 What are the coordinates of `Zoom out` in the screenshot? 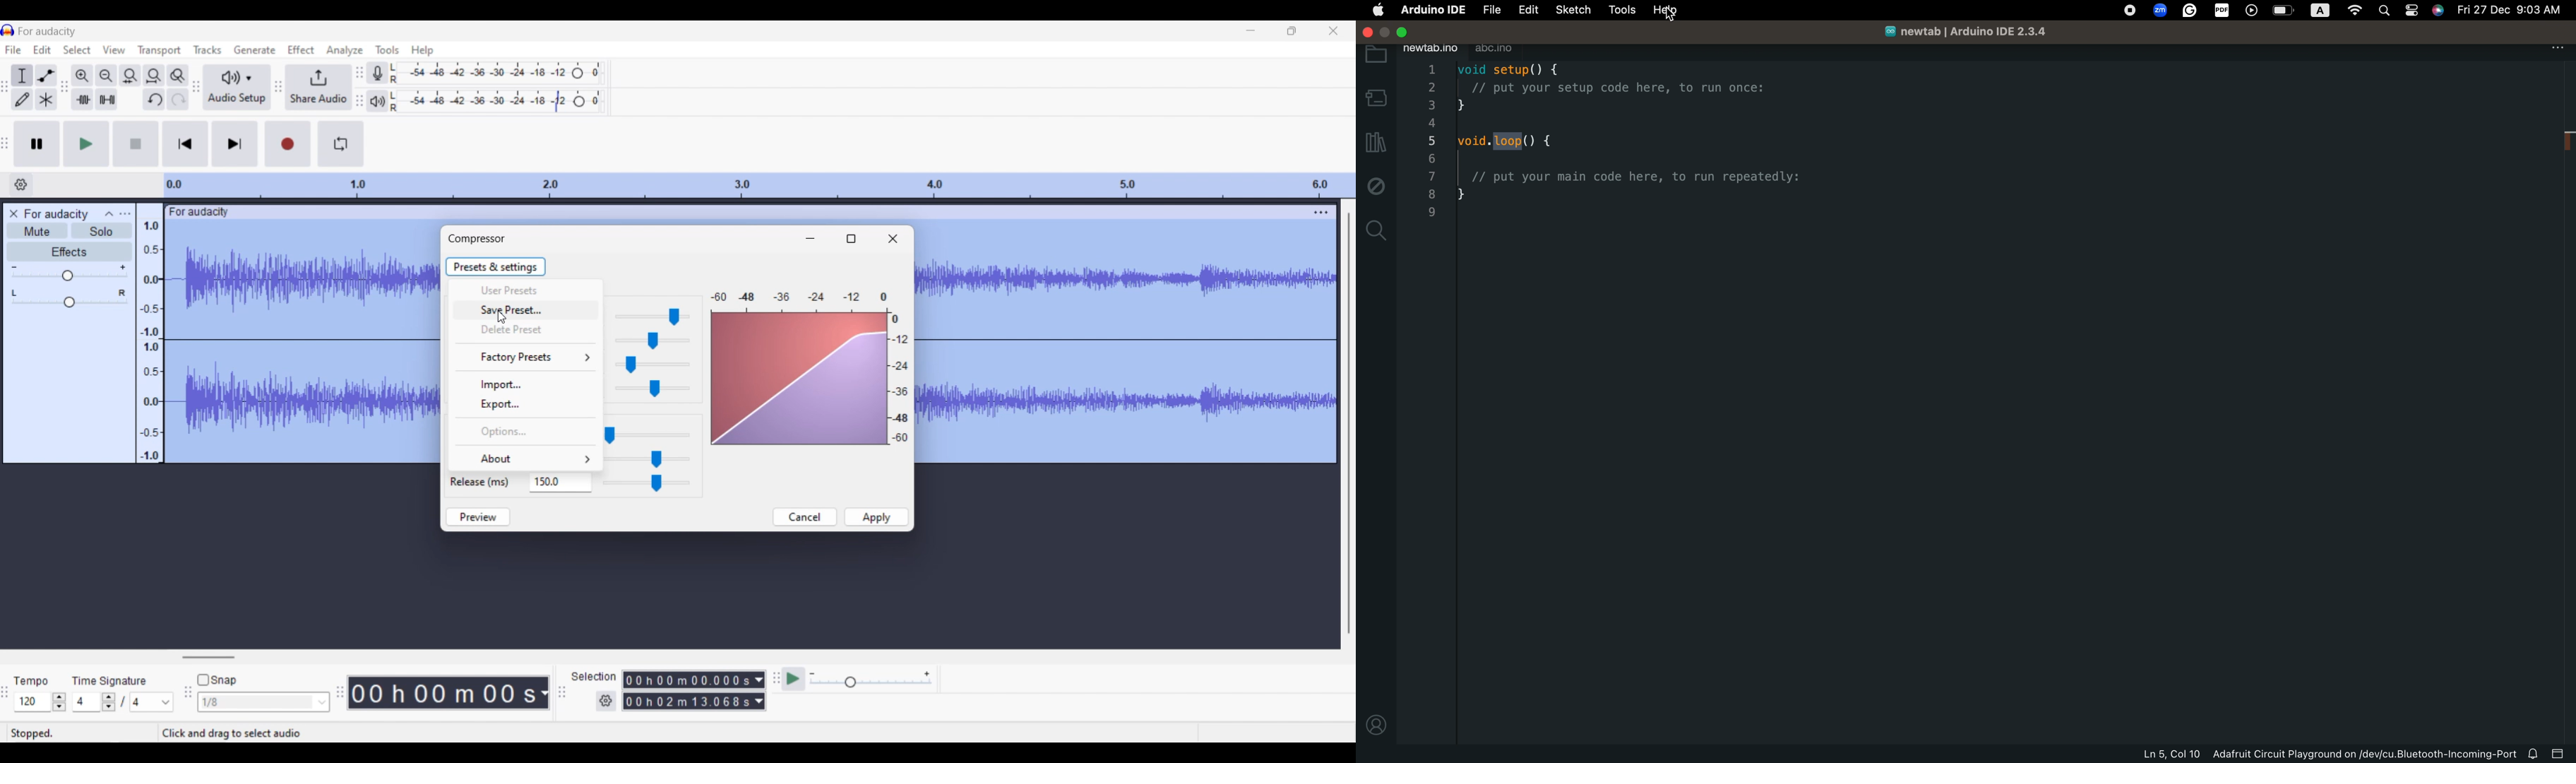 It's located at (107, 76).